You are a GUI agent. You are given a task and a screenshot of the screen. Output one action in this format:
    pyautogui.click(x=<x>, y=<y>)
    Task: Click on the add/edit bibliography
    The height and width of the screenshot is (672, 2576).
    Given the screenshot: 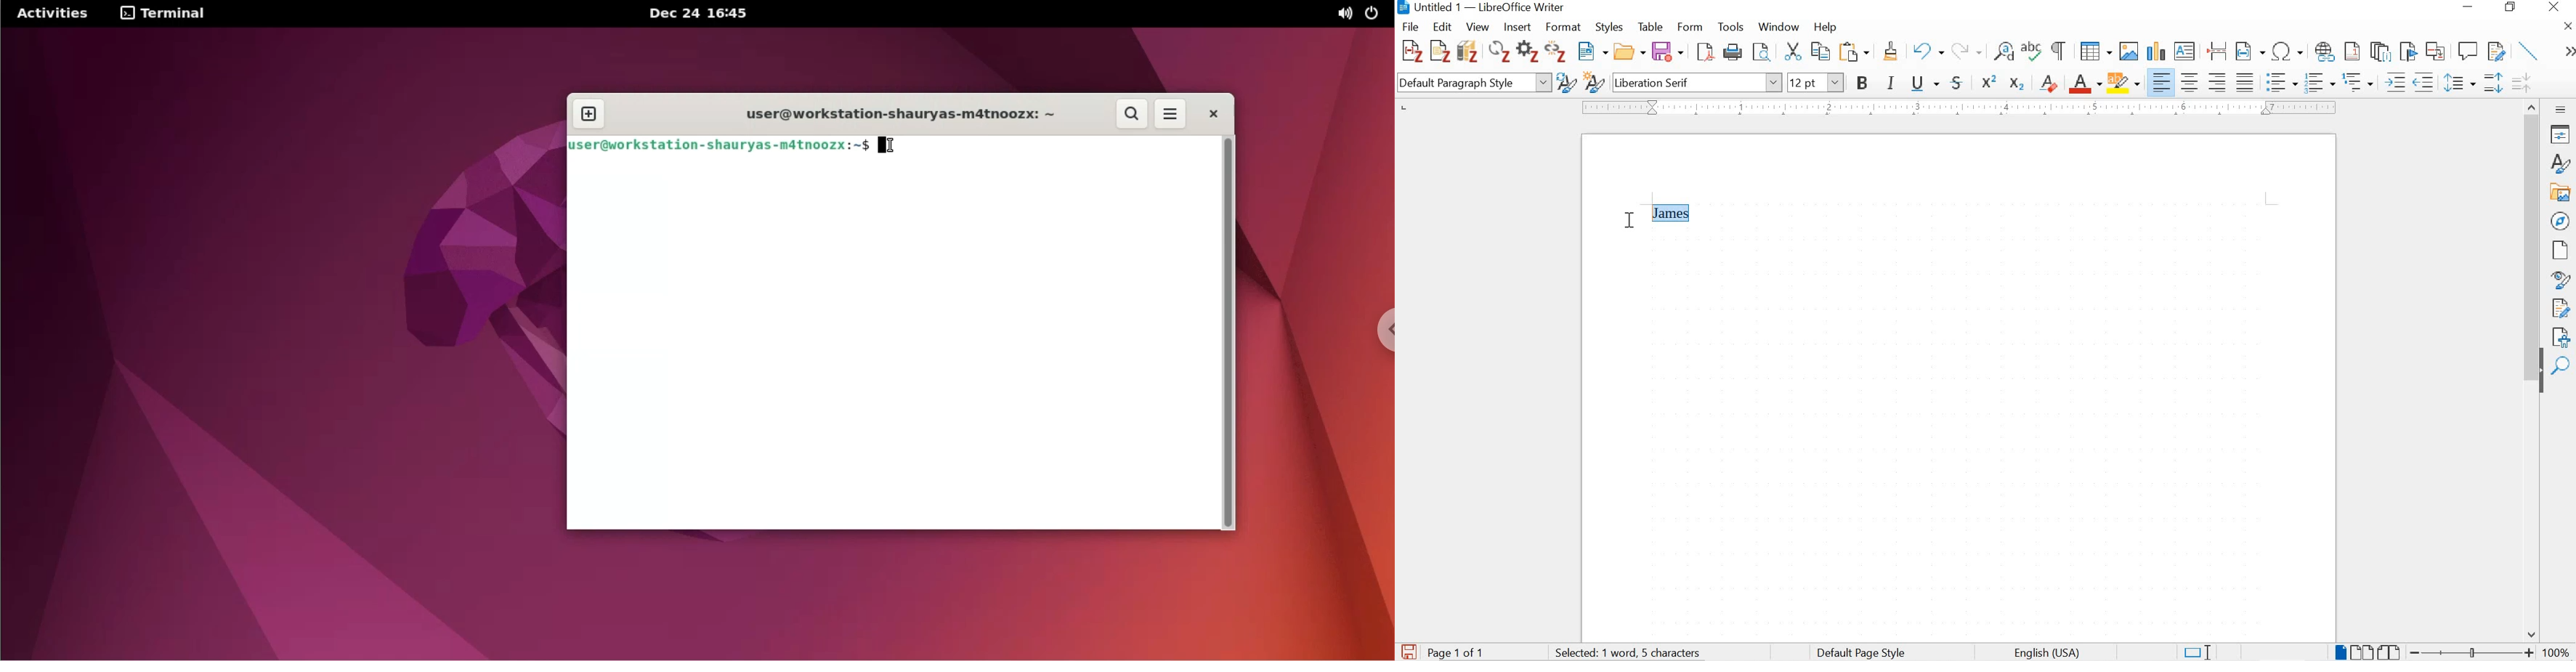 What is the action you would take?
    pyautogui.click(x=1467, y=50)
    